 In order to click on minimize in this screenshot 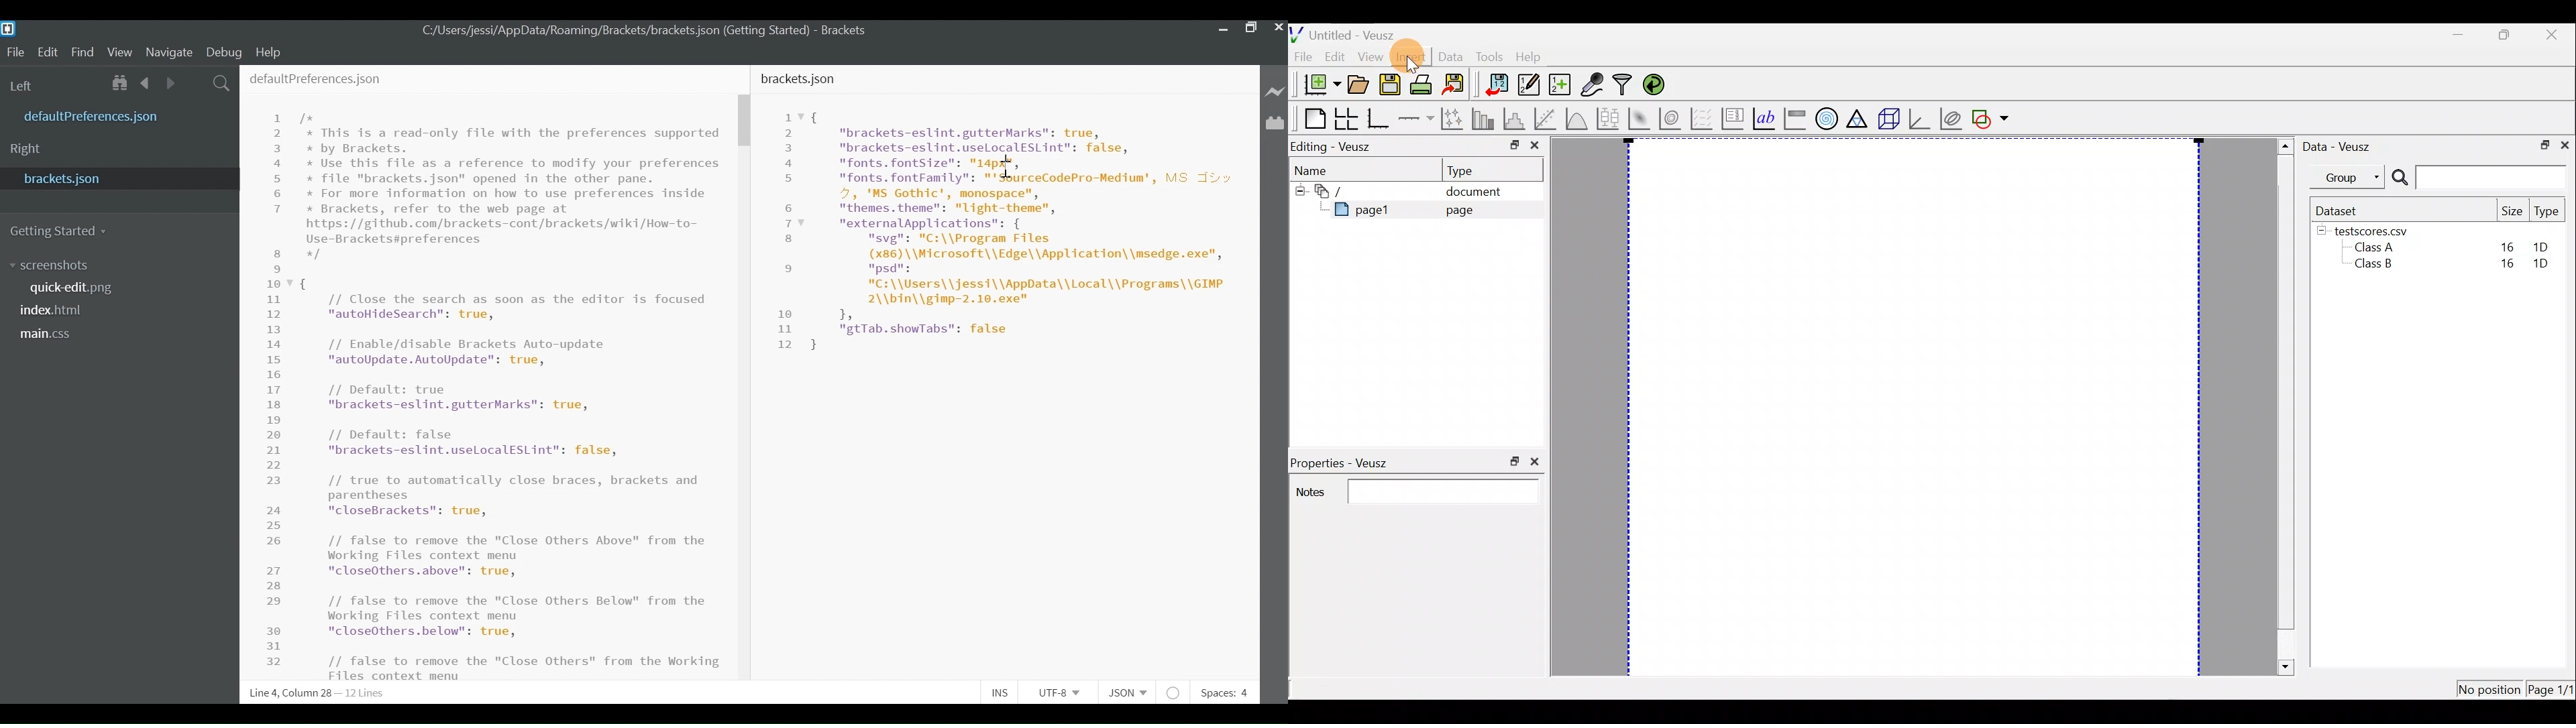, I will do `click(1221, 28)`.